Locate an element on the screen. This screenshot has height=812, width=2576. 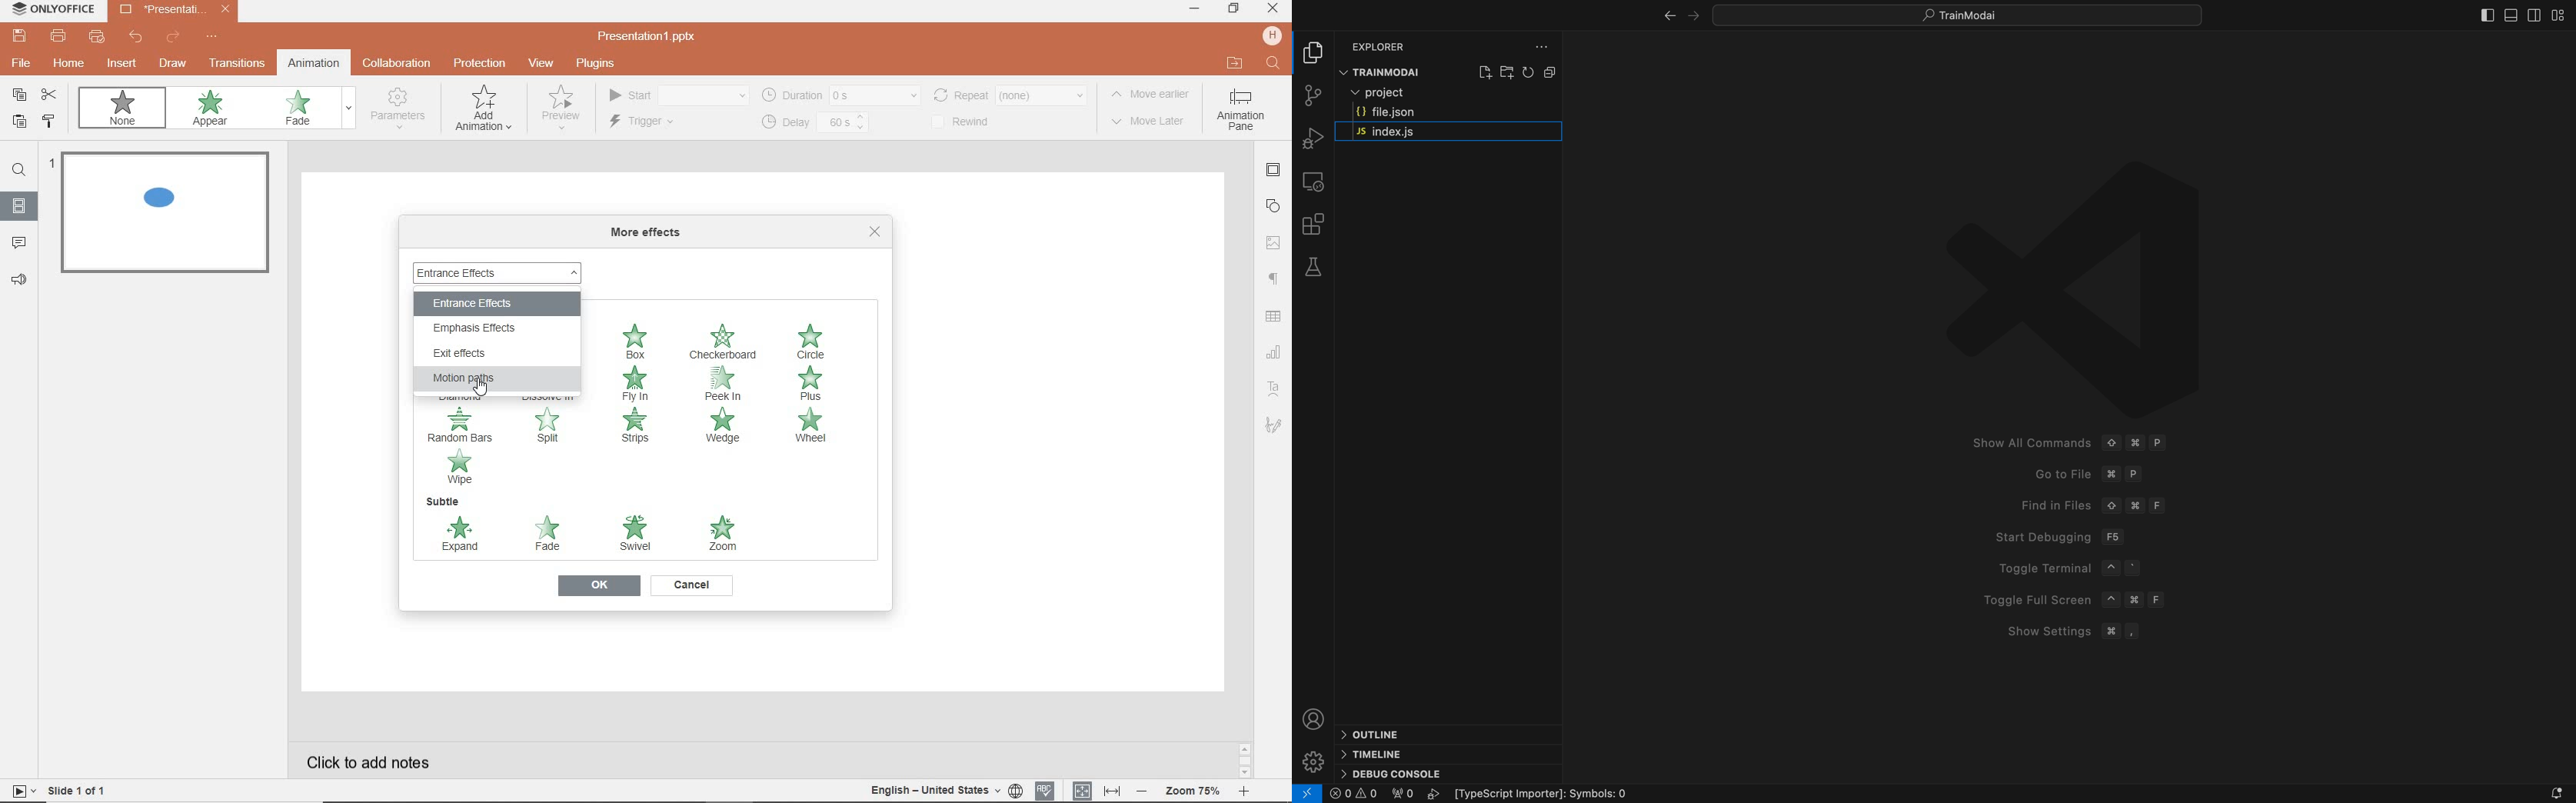
undo is located at coordinates (137, 39).